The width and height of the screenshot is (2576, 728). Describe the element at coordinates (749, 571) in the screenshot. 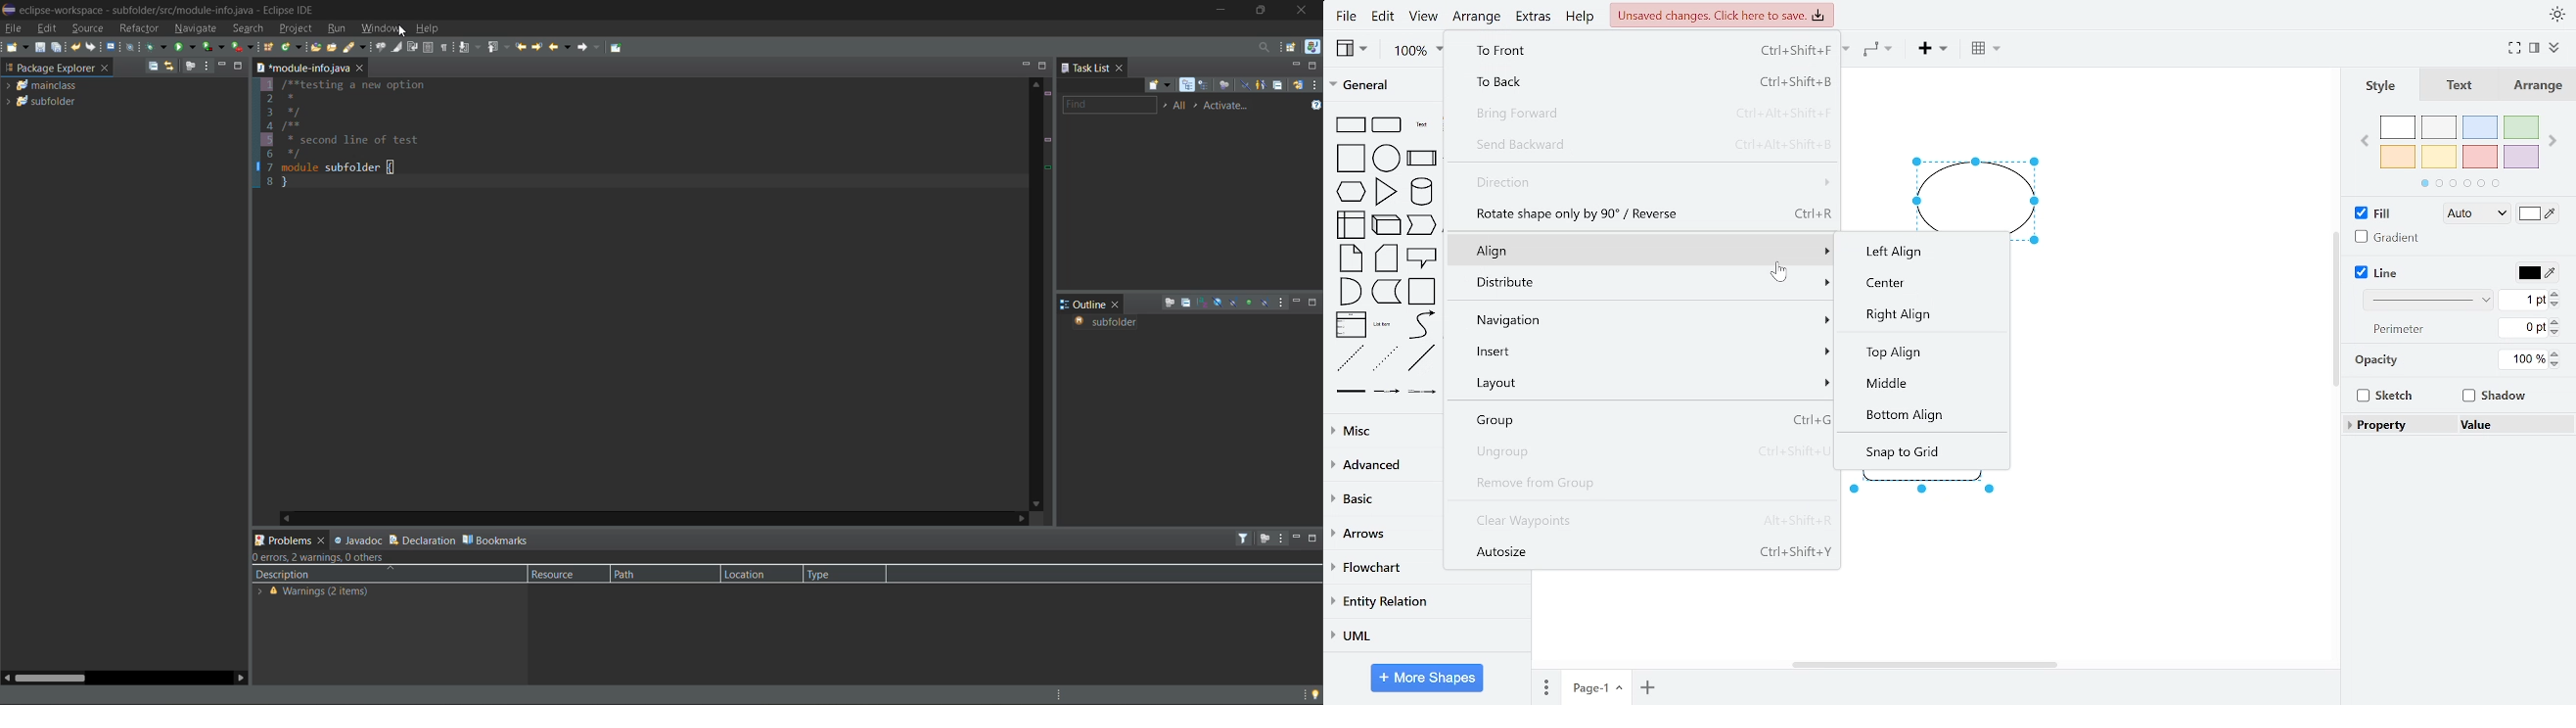

I see `location` at that location.